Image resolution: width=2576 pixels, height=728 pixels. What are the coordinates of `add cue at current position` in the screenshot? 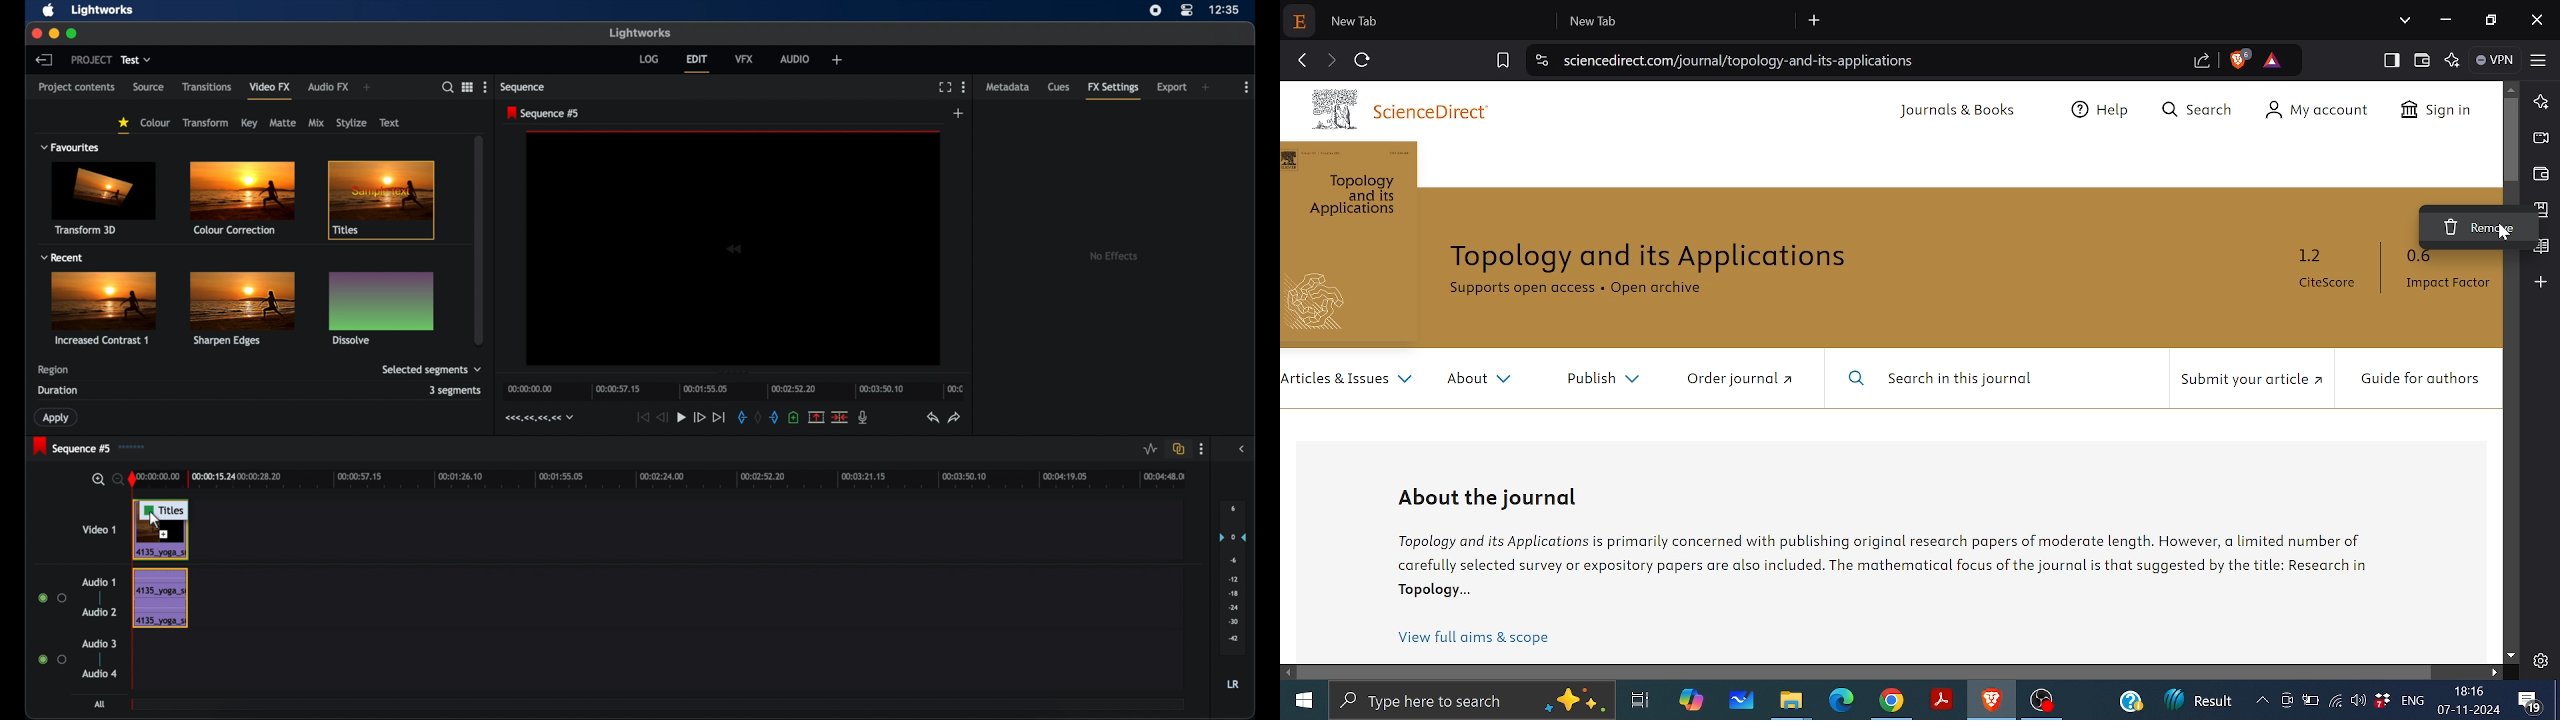 It's located at (795, 418).